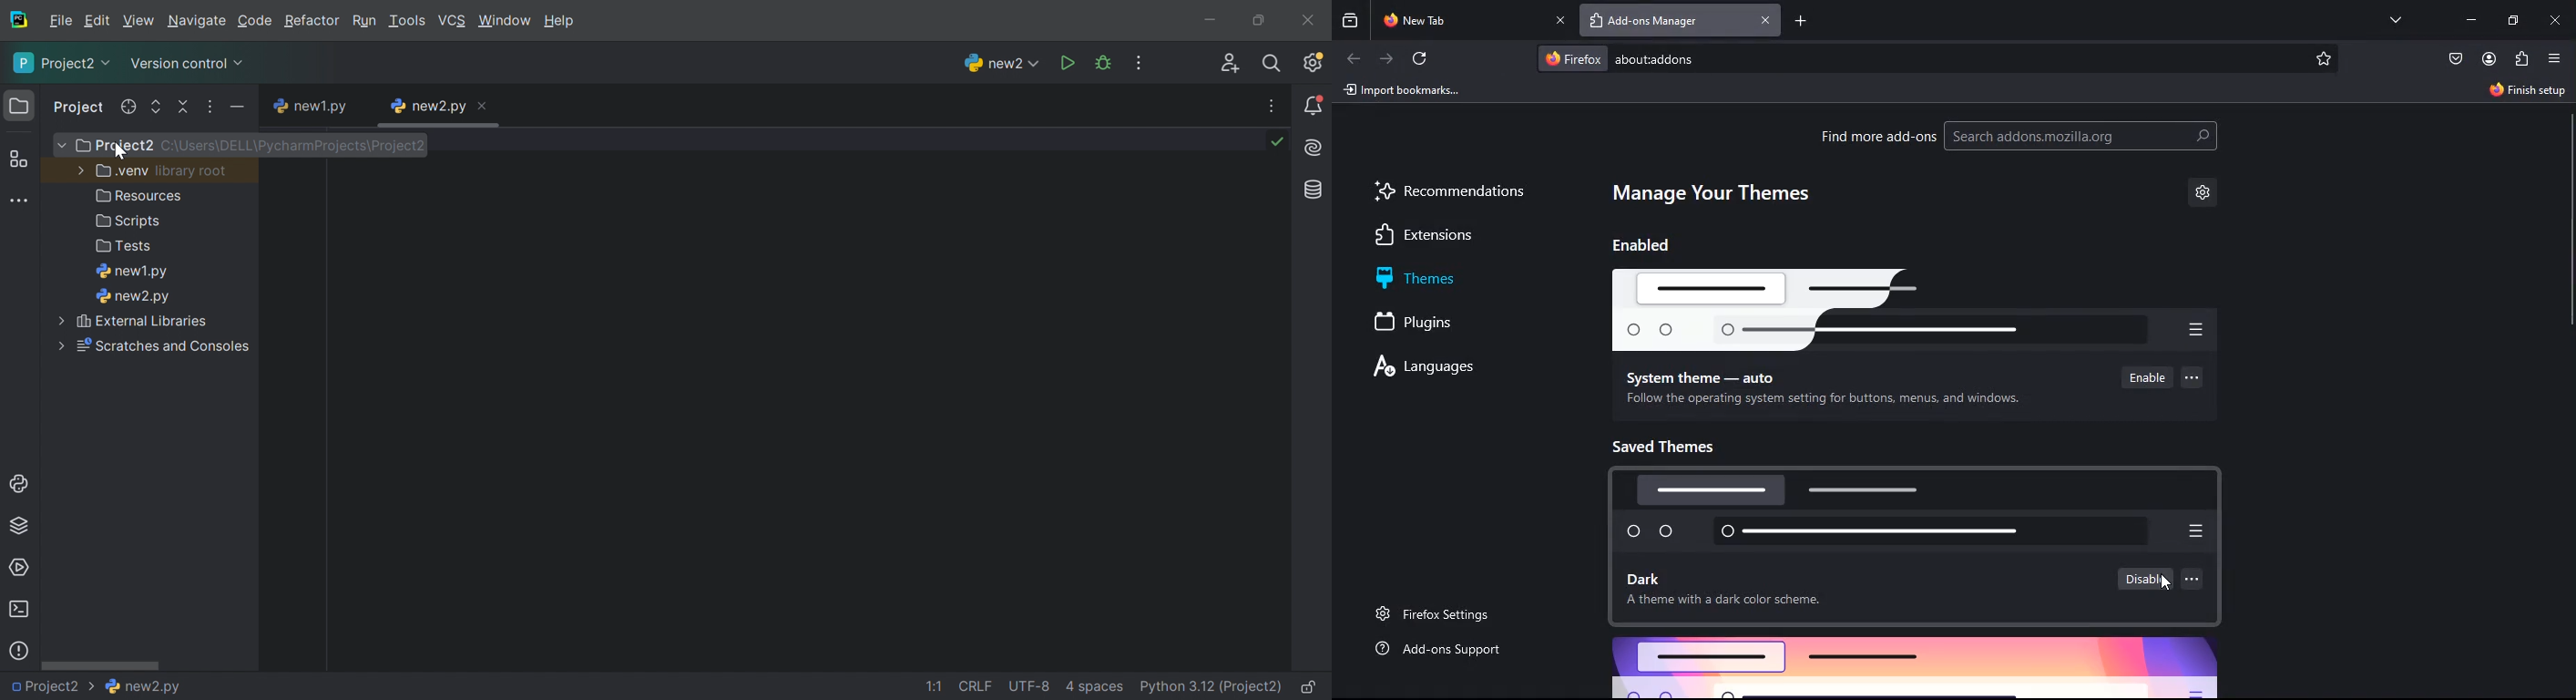  I want to click on add-ons support, so click(1447, 651).